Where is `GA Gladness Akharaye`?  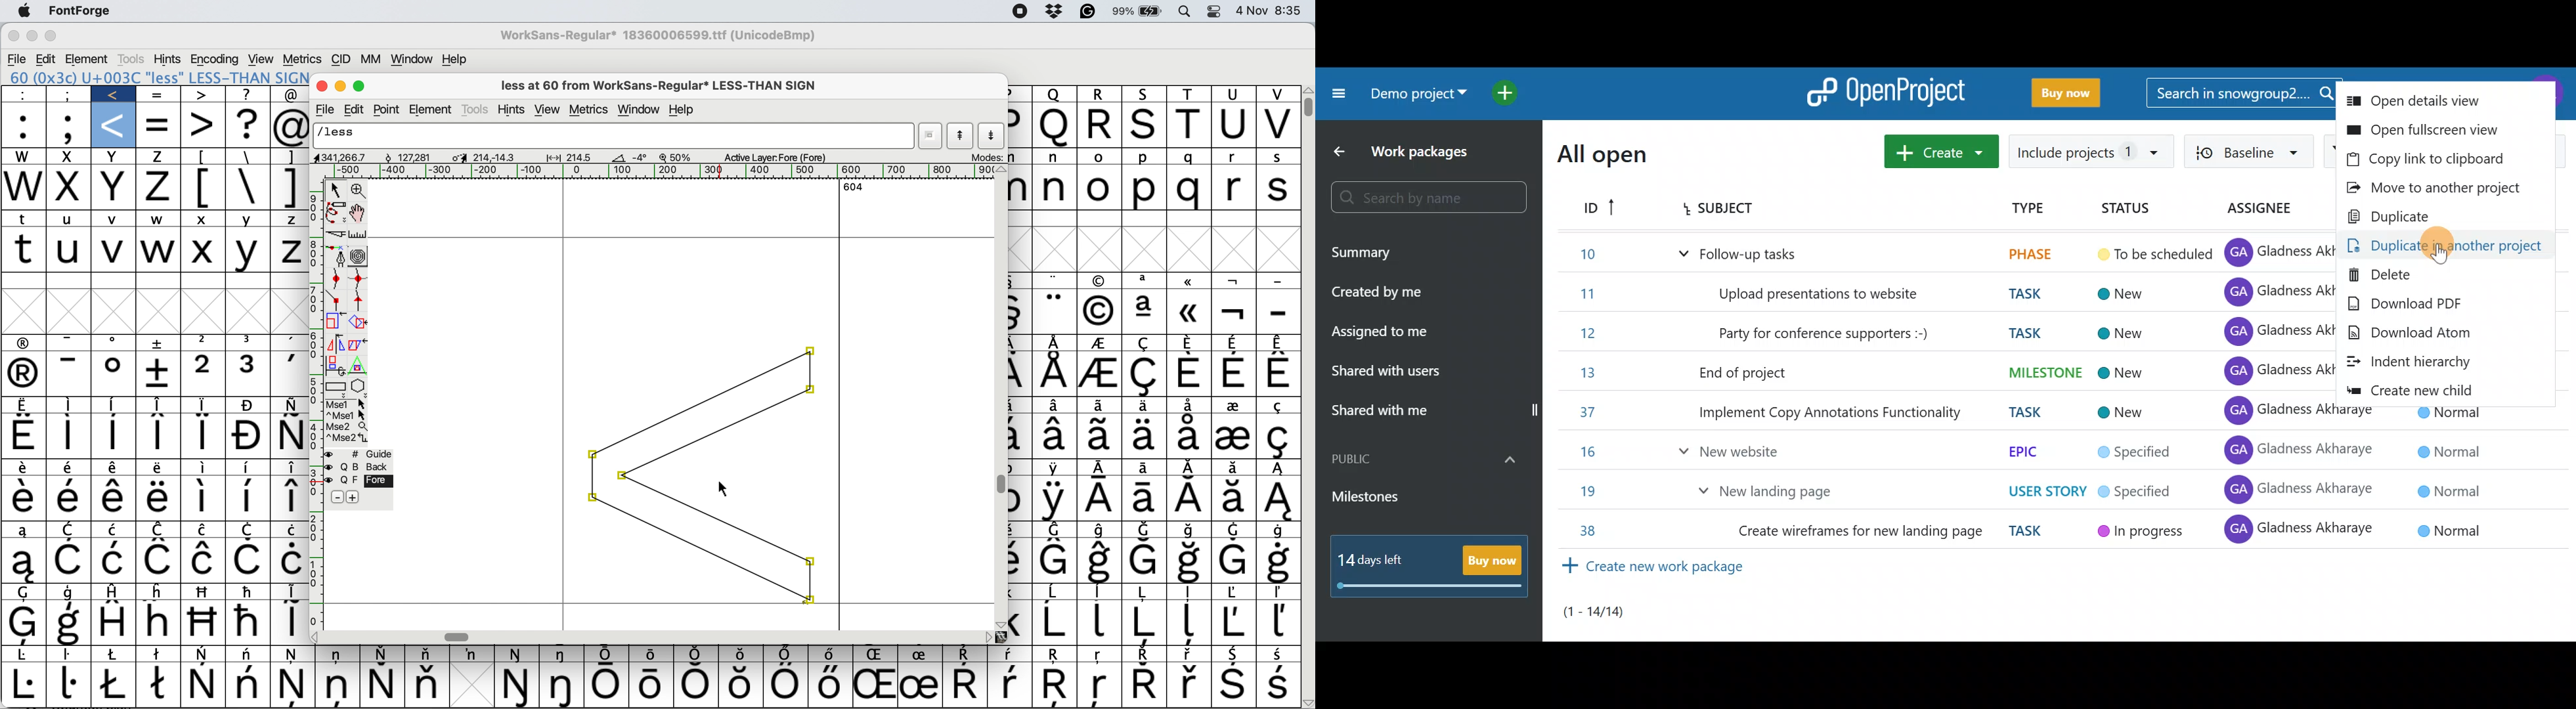
GA Gladness Akharaye is located at coordinates (2299, 489).